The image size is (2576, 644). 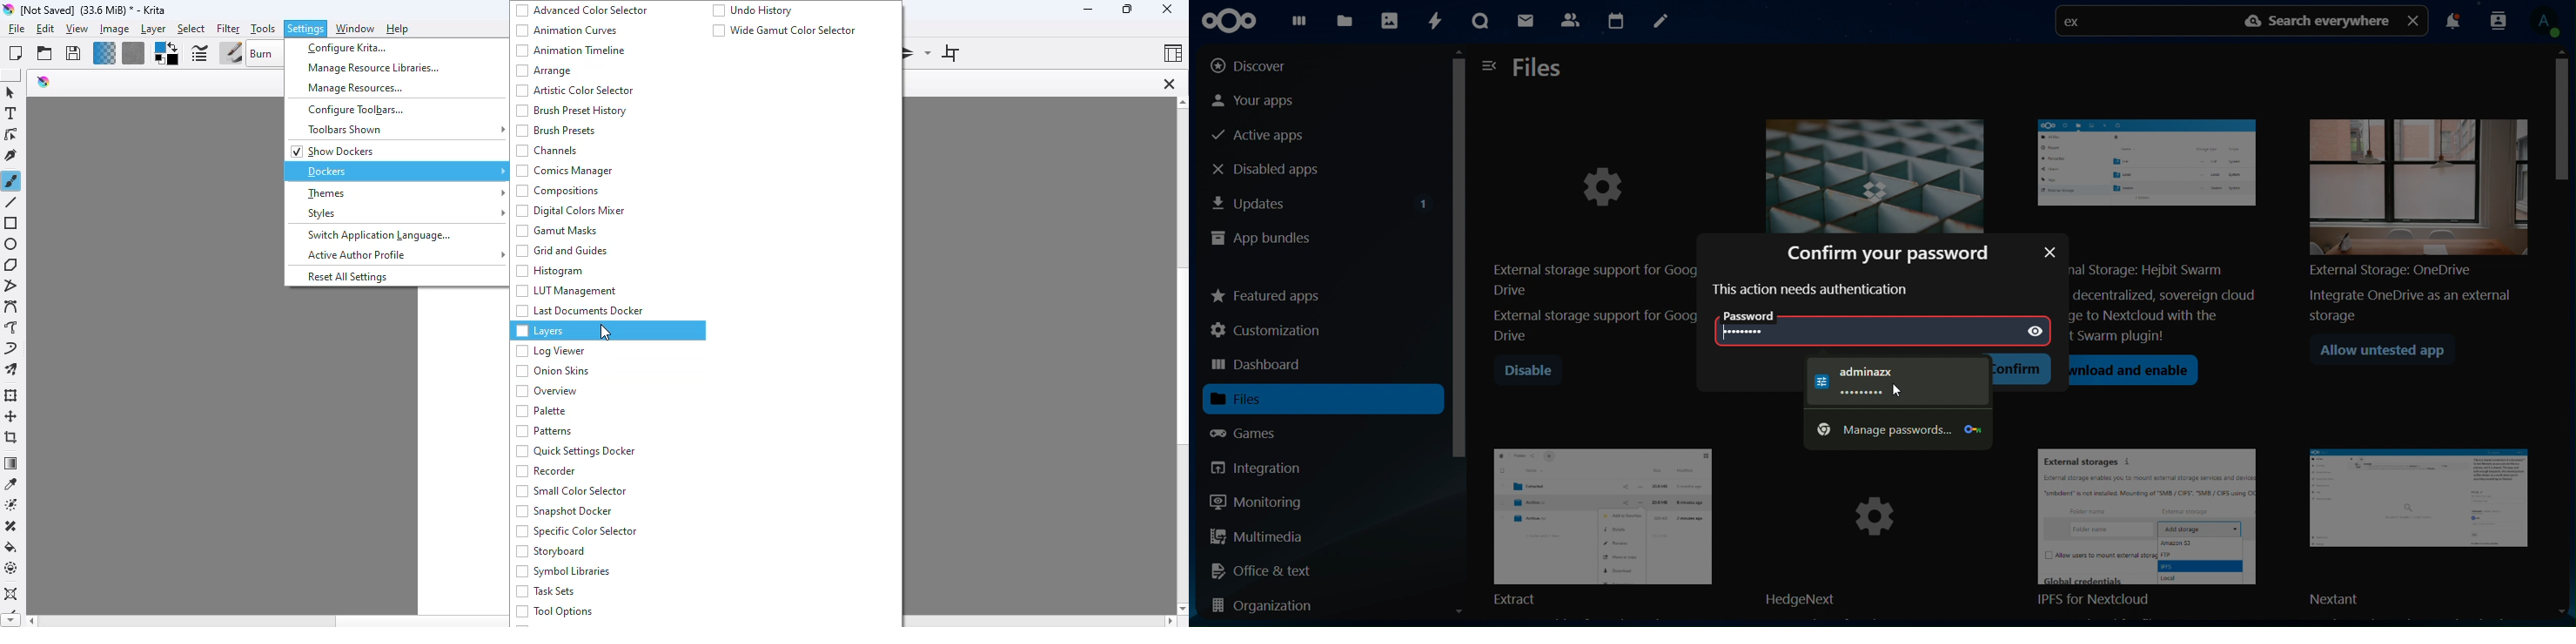 What do you see at coordinates (44, 81) in the screenshot?
I see `logo` at bounding box center [44, 81].